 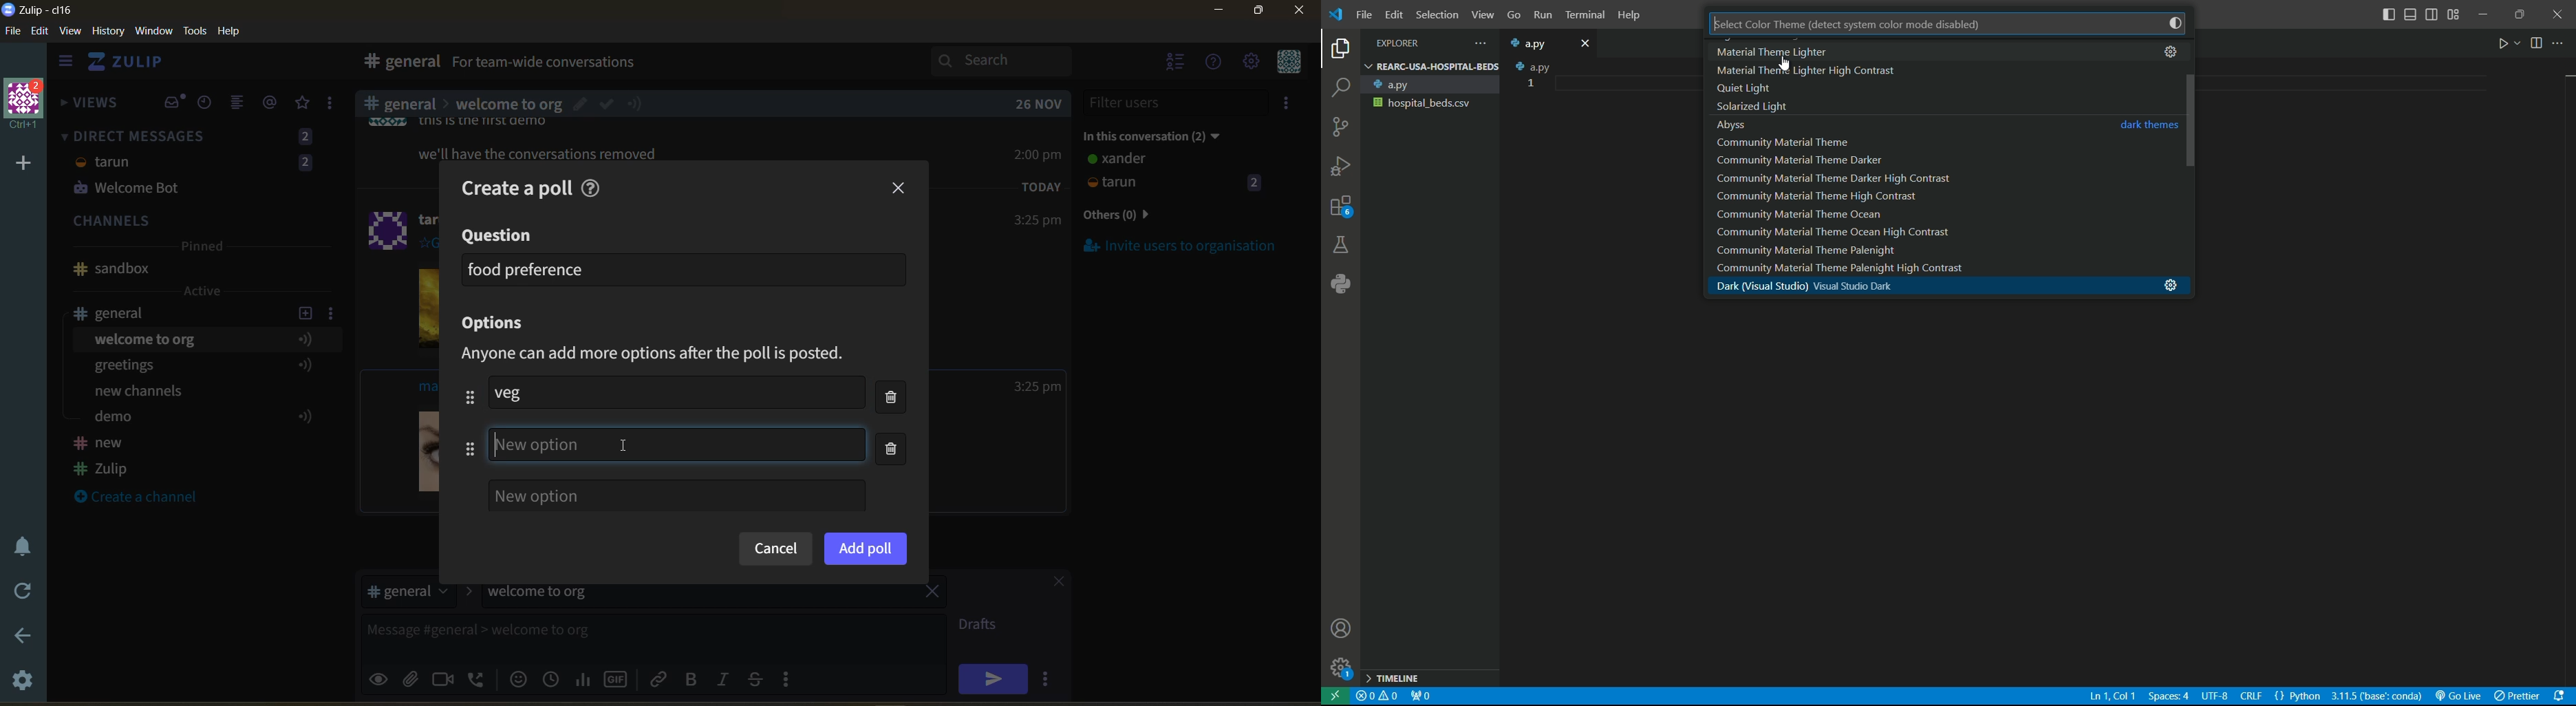 I want to click on new option, so click(x=676, y=495).